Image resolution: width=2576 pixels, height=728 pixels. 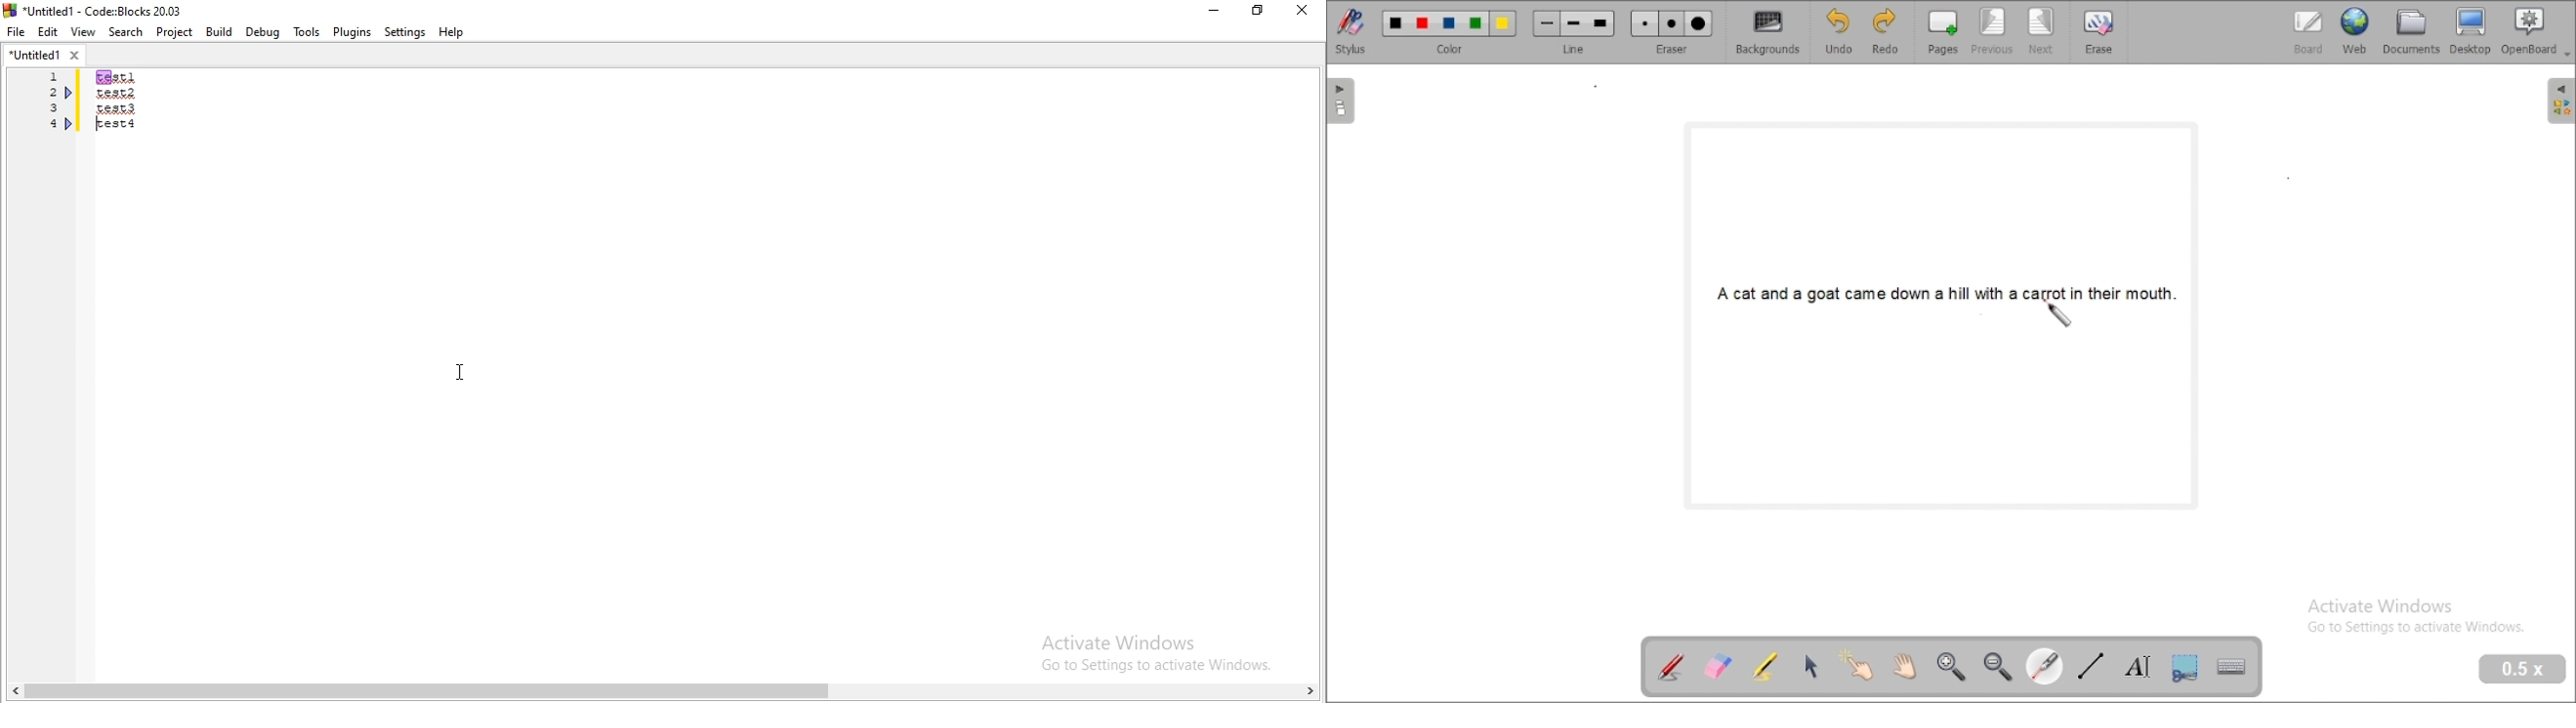 I want to click on Serial number 1, 2,3,4, so click(x=50, y=104).